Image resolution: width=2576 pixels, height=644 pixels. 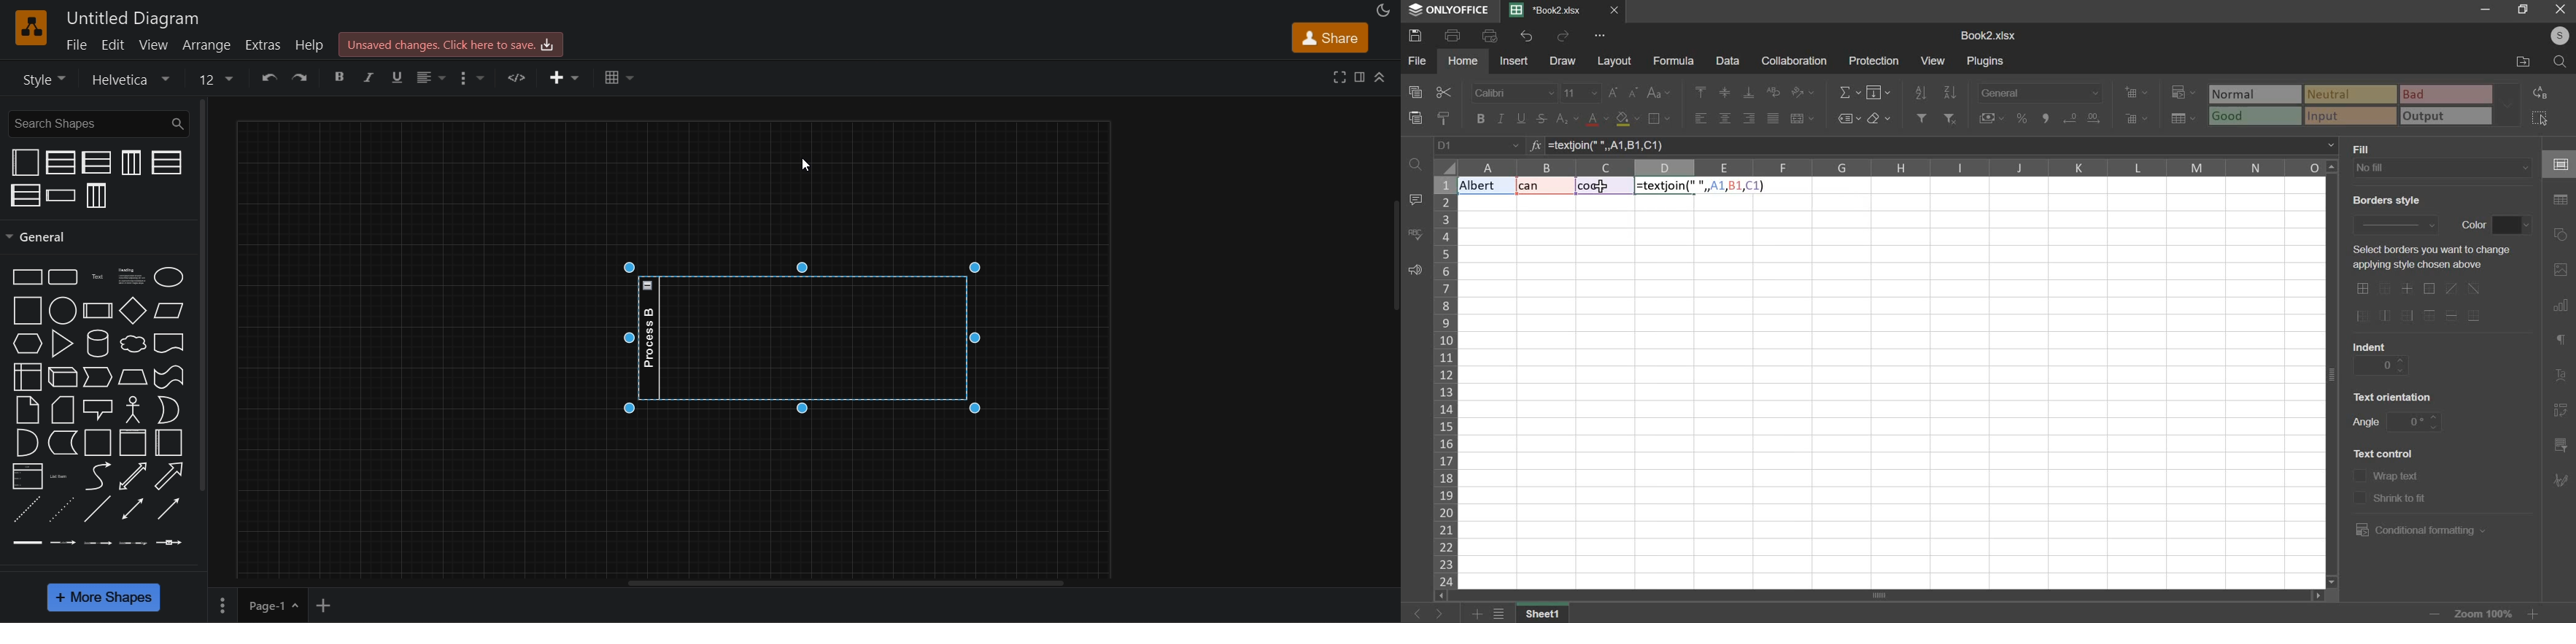 What do you see at coordinates (1725, 119) in the screenshot?
I see `align center` at bounding box center [1725, 119].